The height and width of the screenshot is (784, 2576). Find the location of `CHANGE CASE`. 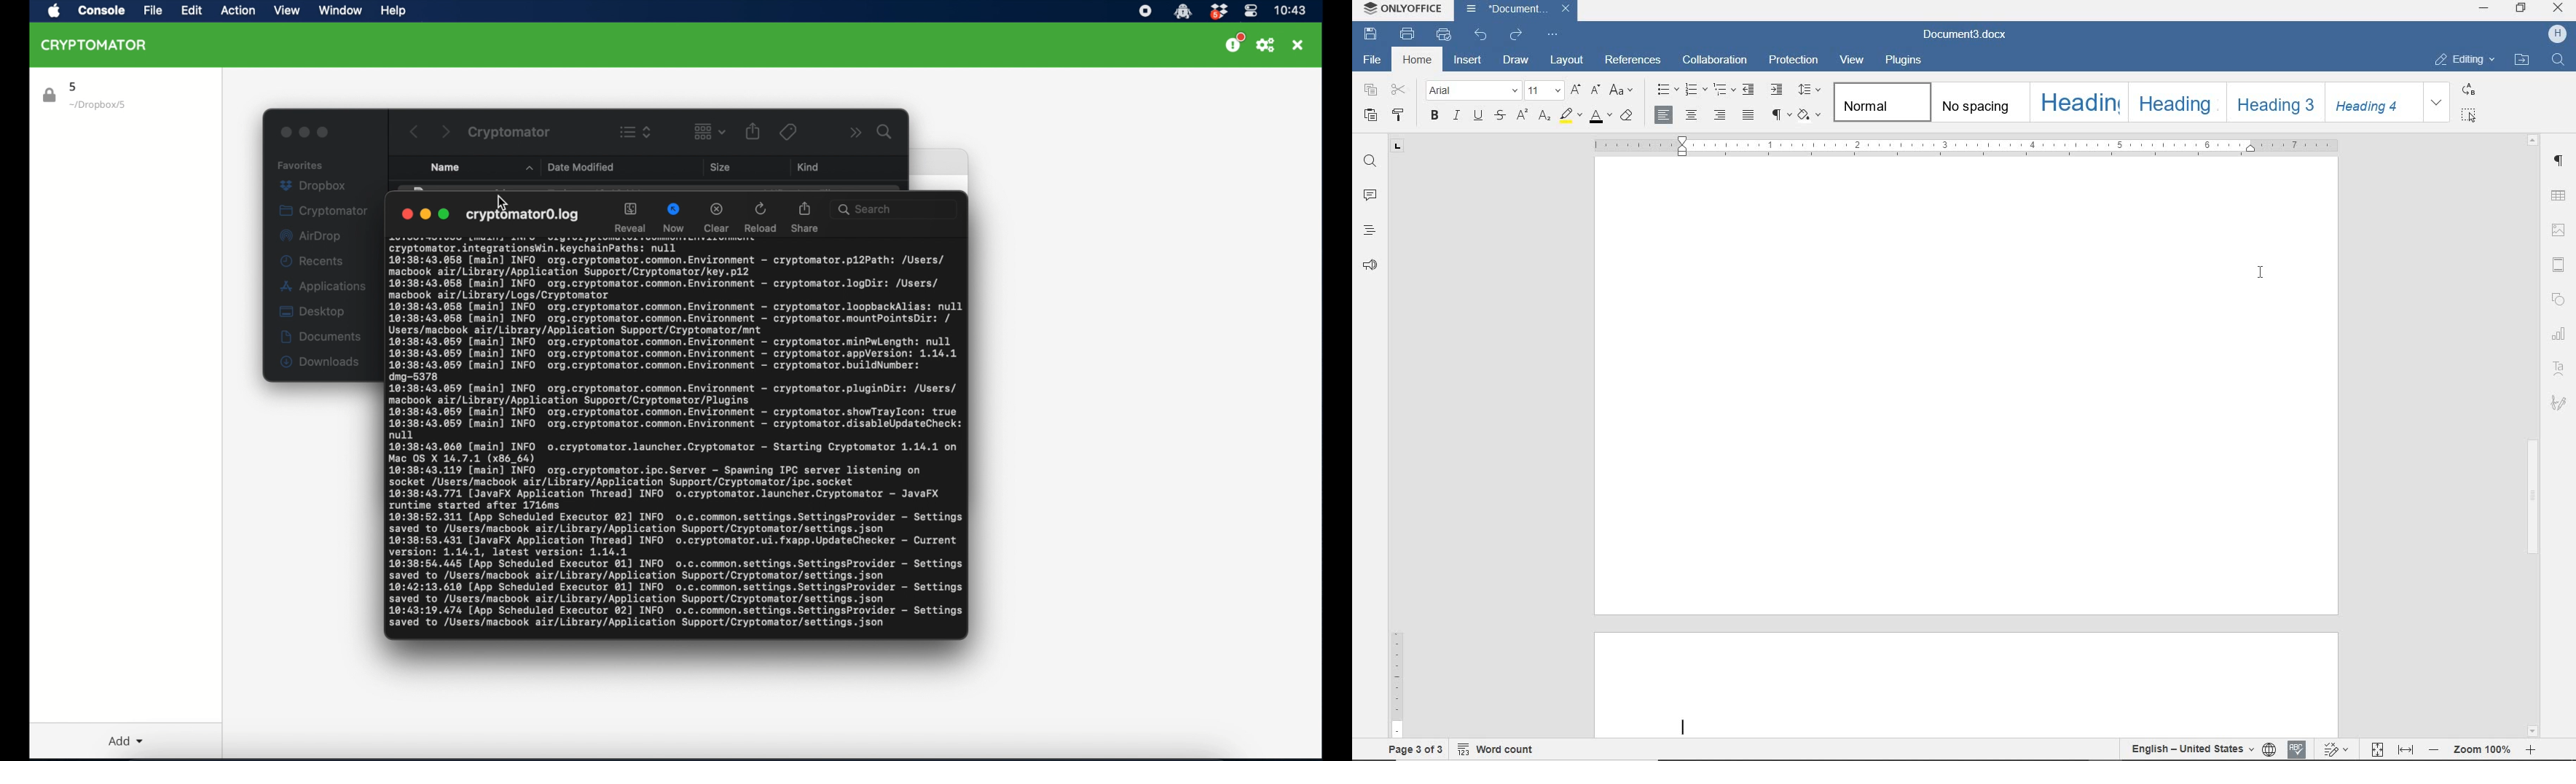

CHANGE CASE is located at coordinates (1622, 90).